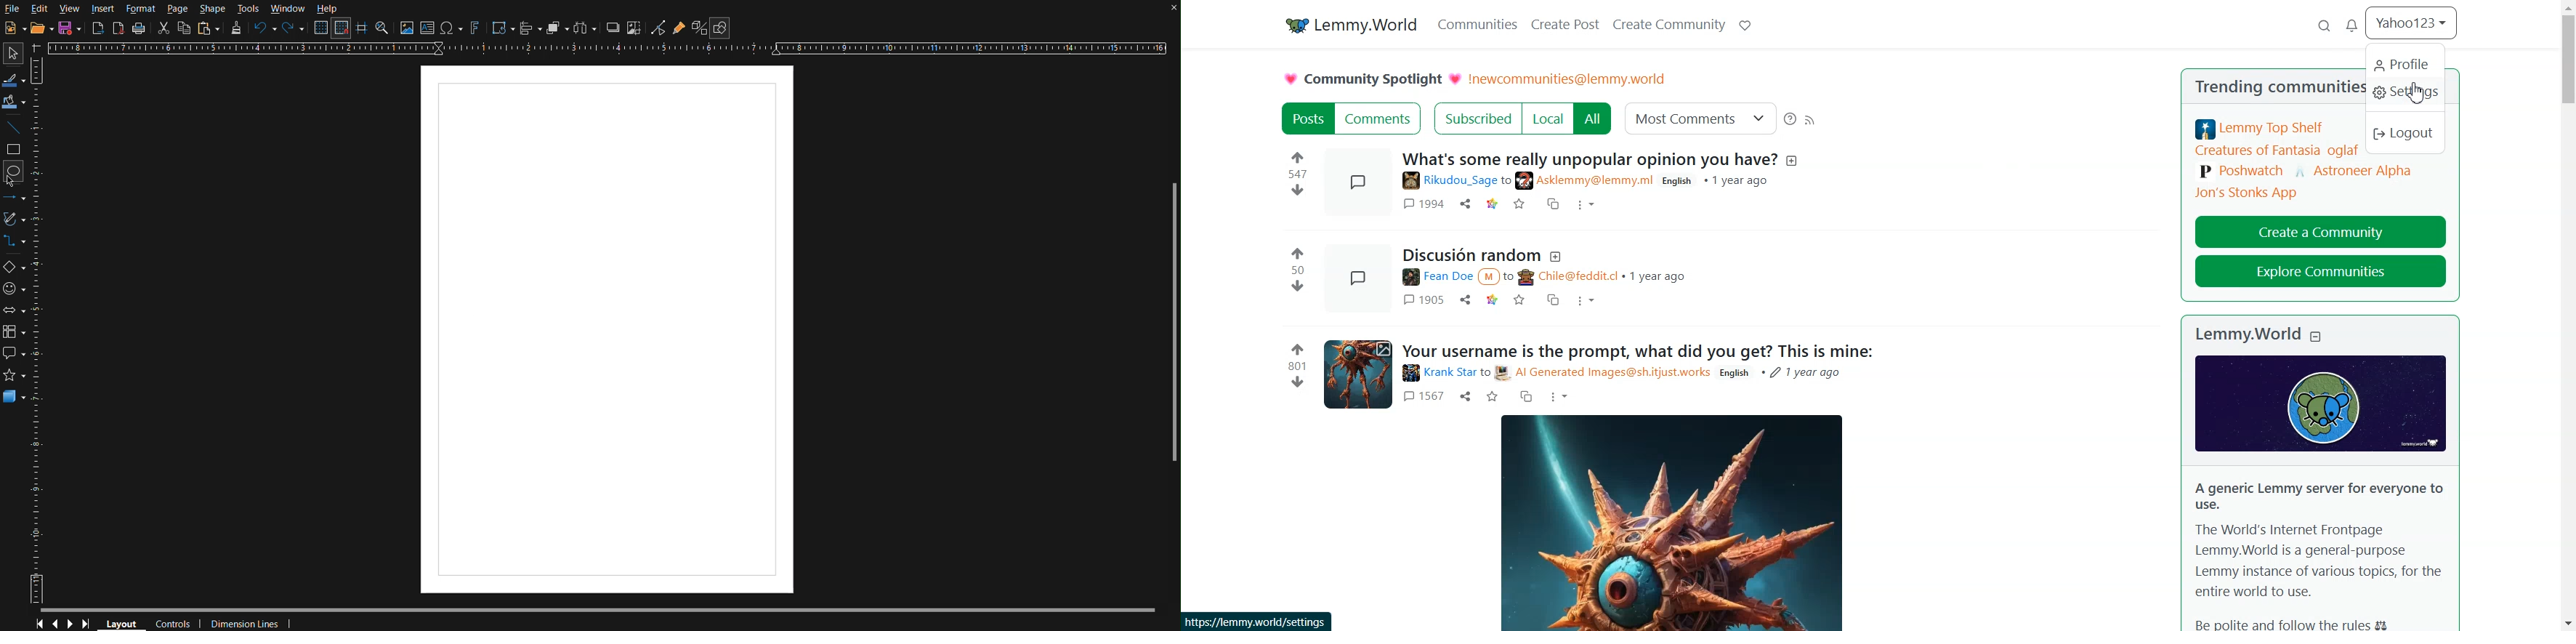 This screenshot has width=2576, height=644. Describe the element at coordinates (69, 9) in the screenshot. I see `View` at that location.